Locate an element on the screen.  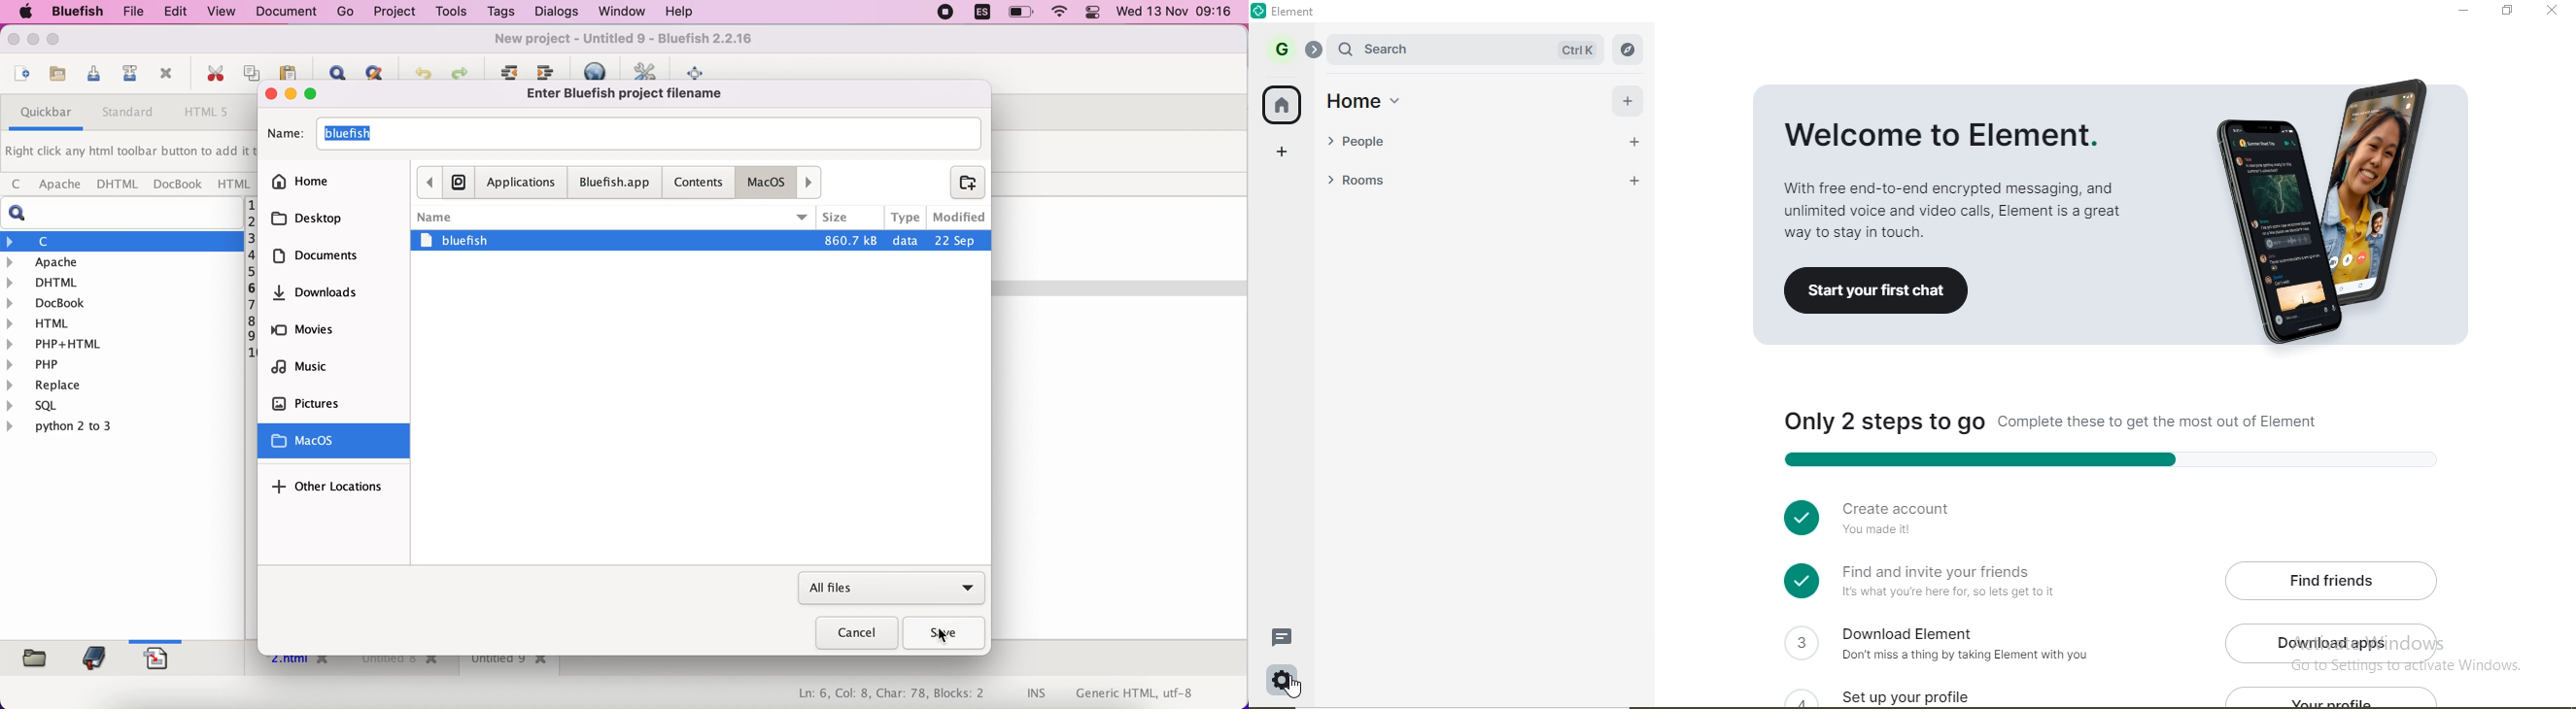
bluefish.app is located at coordinates (614, 184).